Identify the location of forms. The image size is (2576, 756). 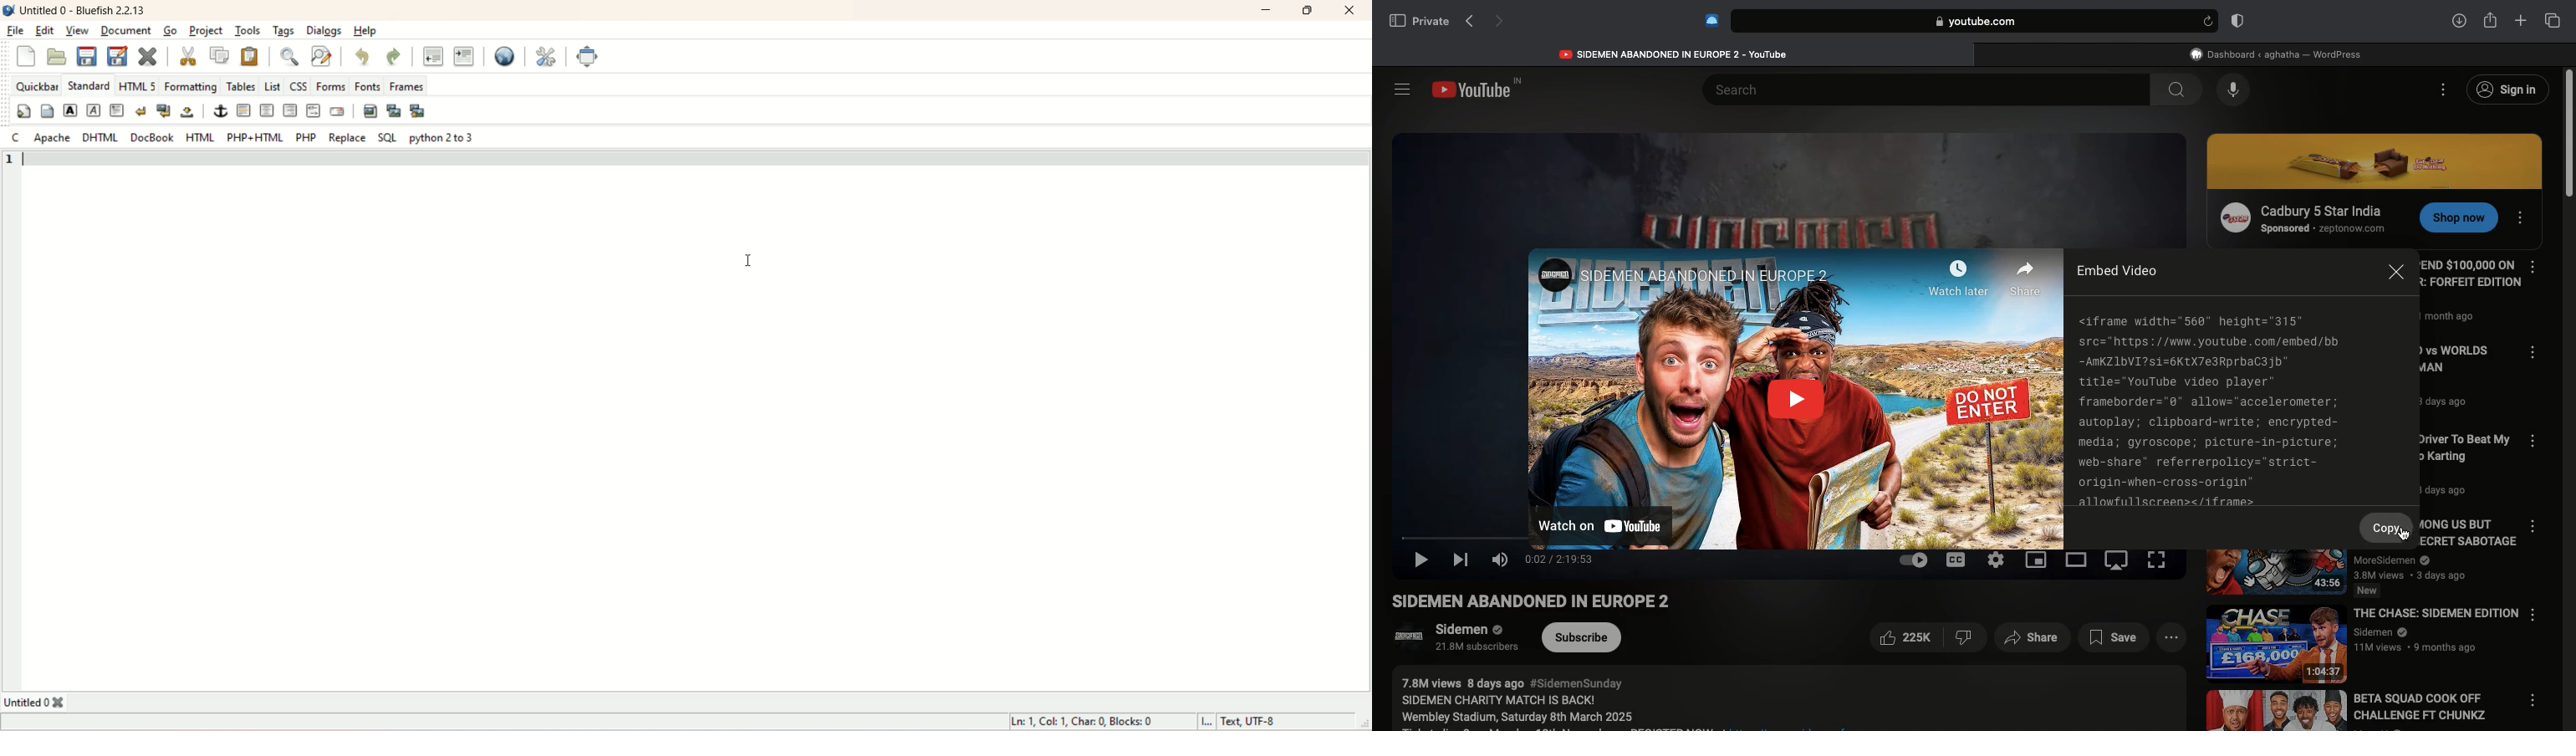
(330, 85).